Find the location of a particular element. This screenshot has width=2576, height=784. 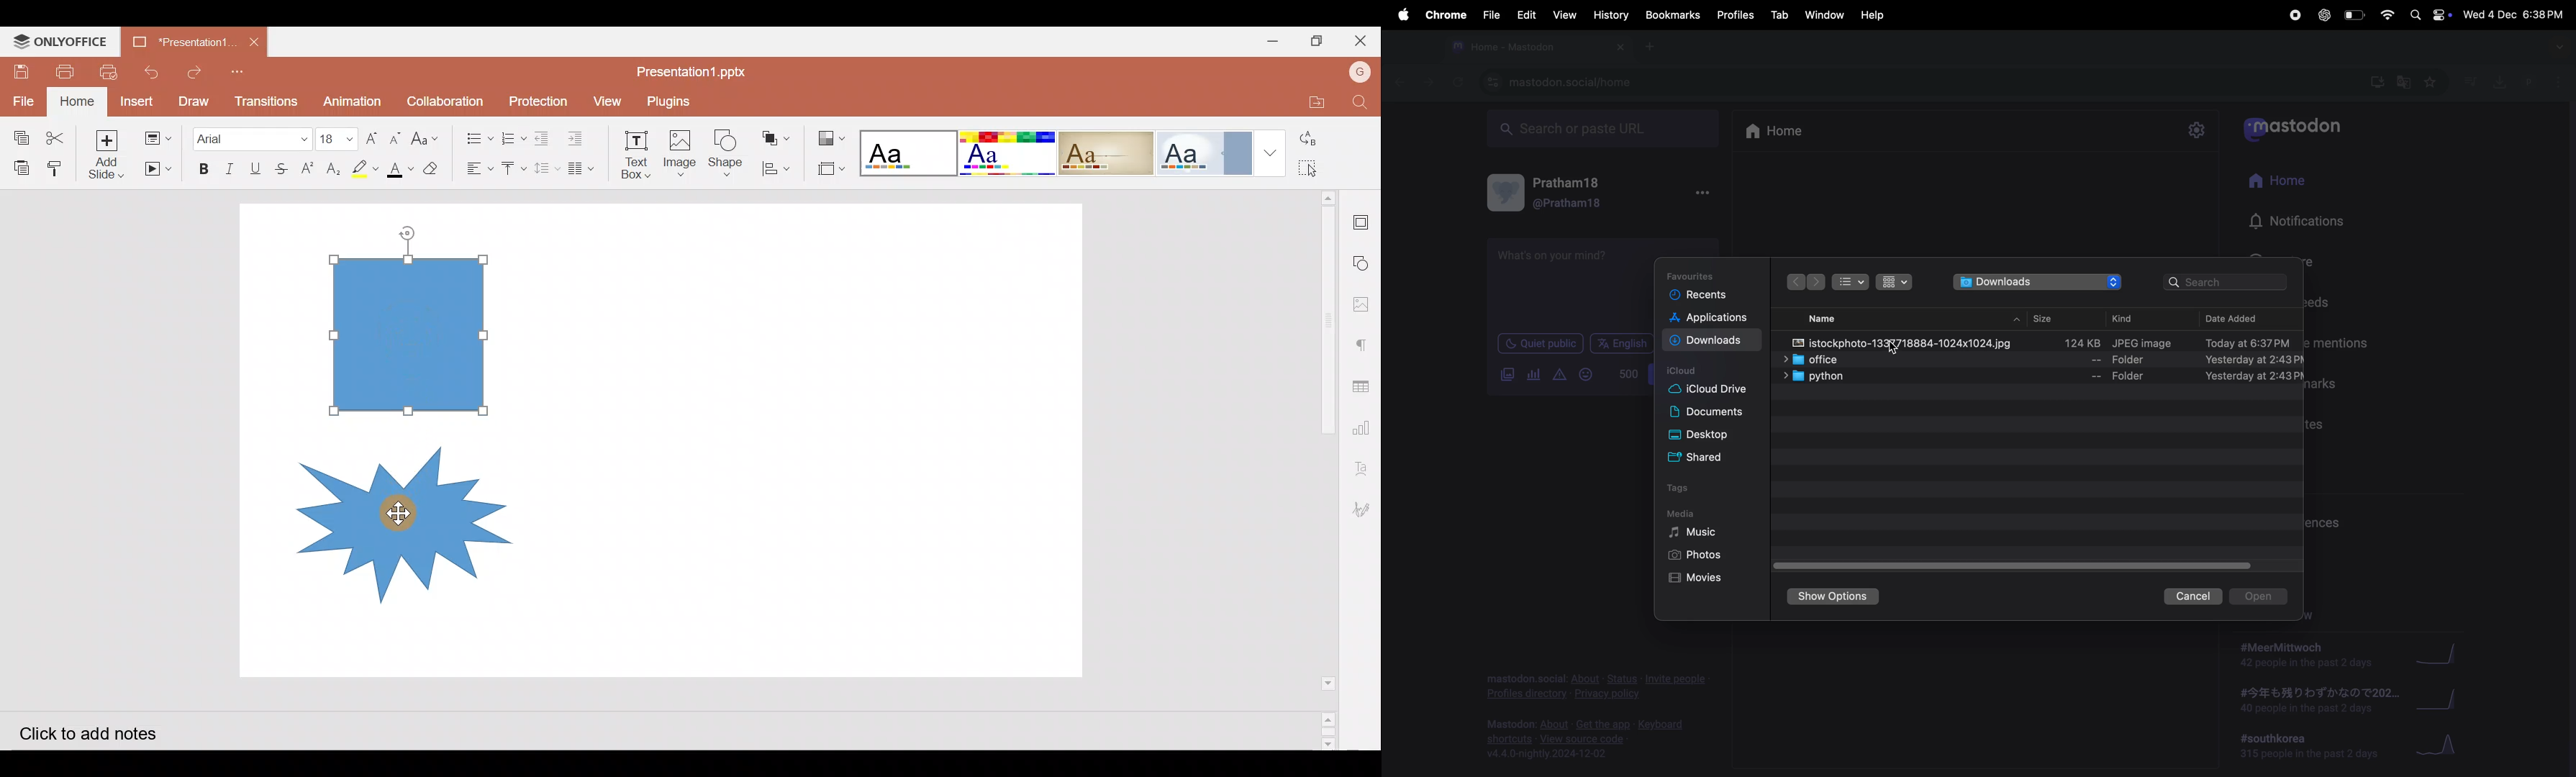

Cut is located at coordinates (55, 132).